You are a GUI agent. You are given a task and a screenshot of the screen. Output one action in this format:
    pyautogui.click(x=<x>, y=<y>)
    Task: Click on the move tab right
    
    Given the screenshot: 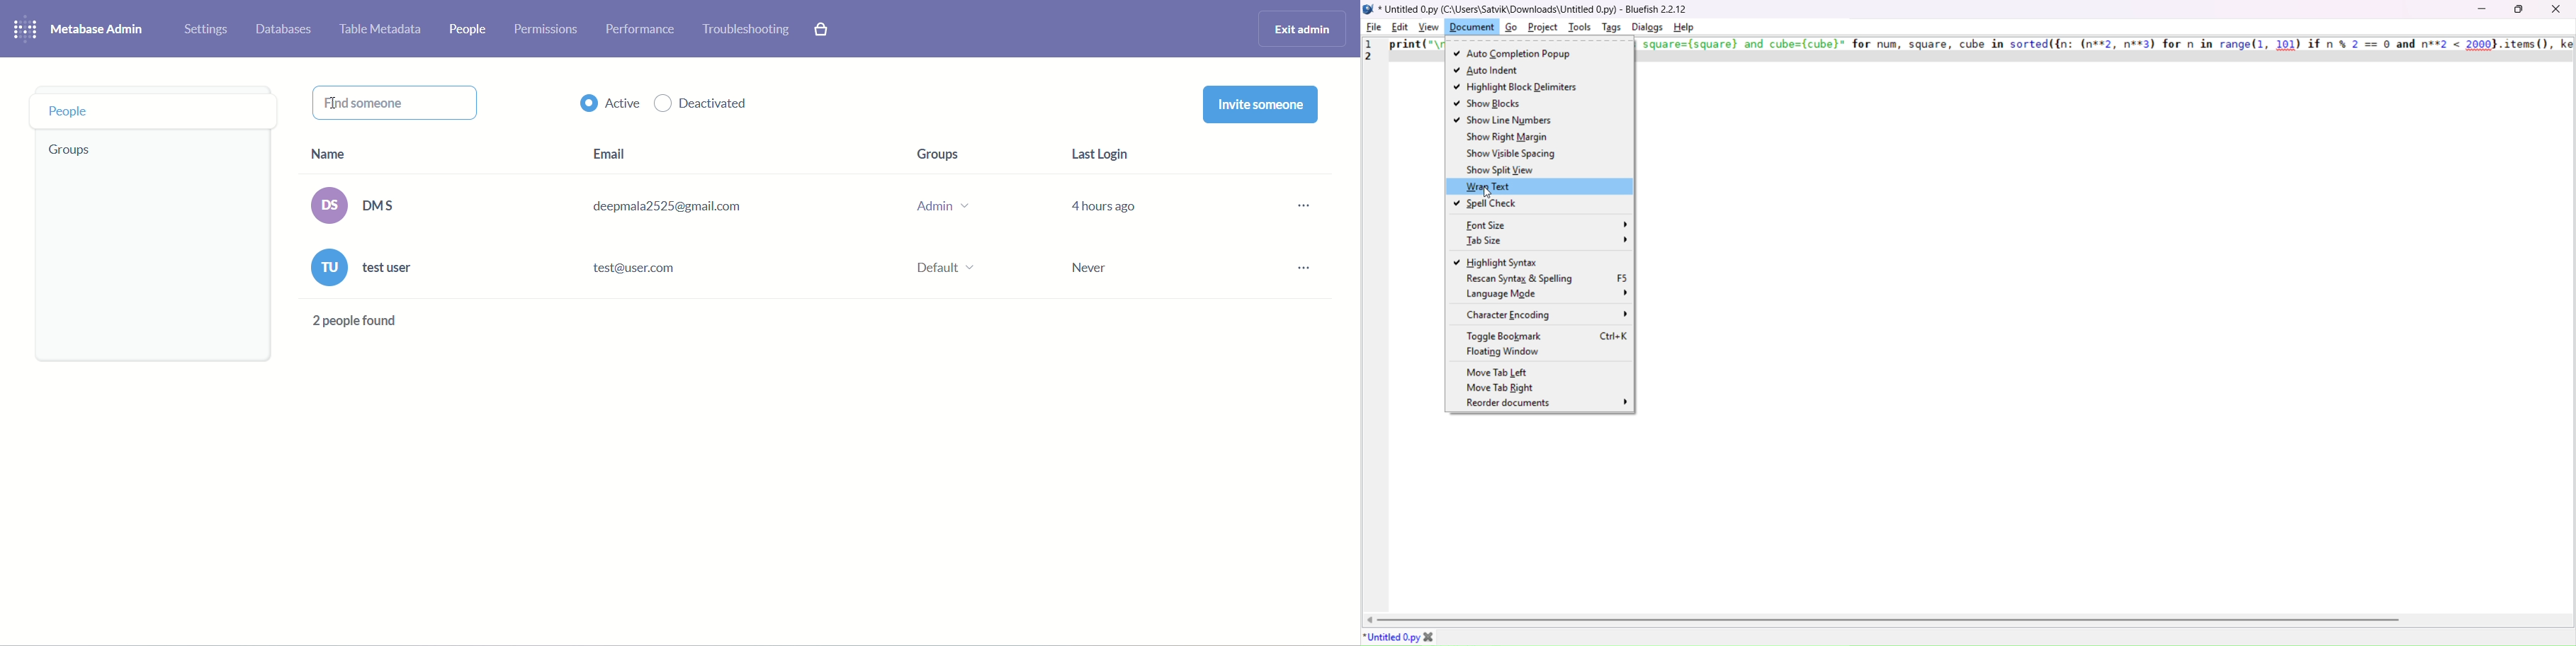 What is the action you would take?
    pyautogui.click(x=1503, y=388)
    